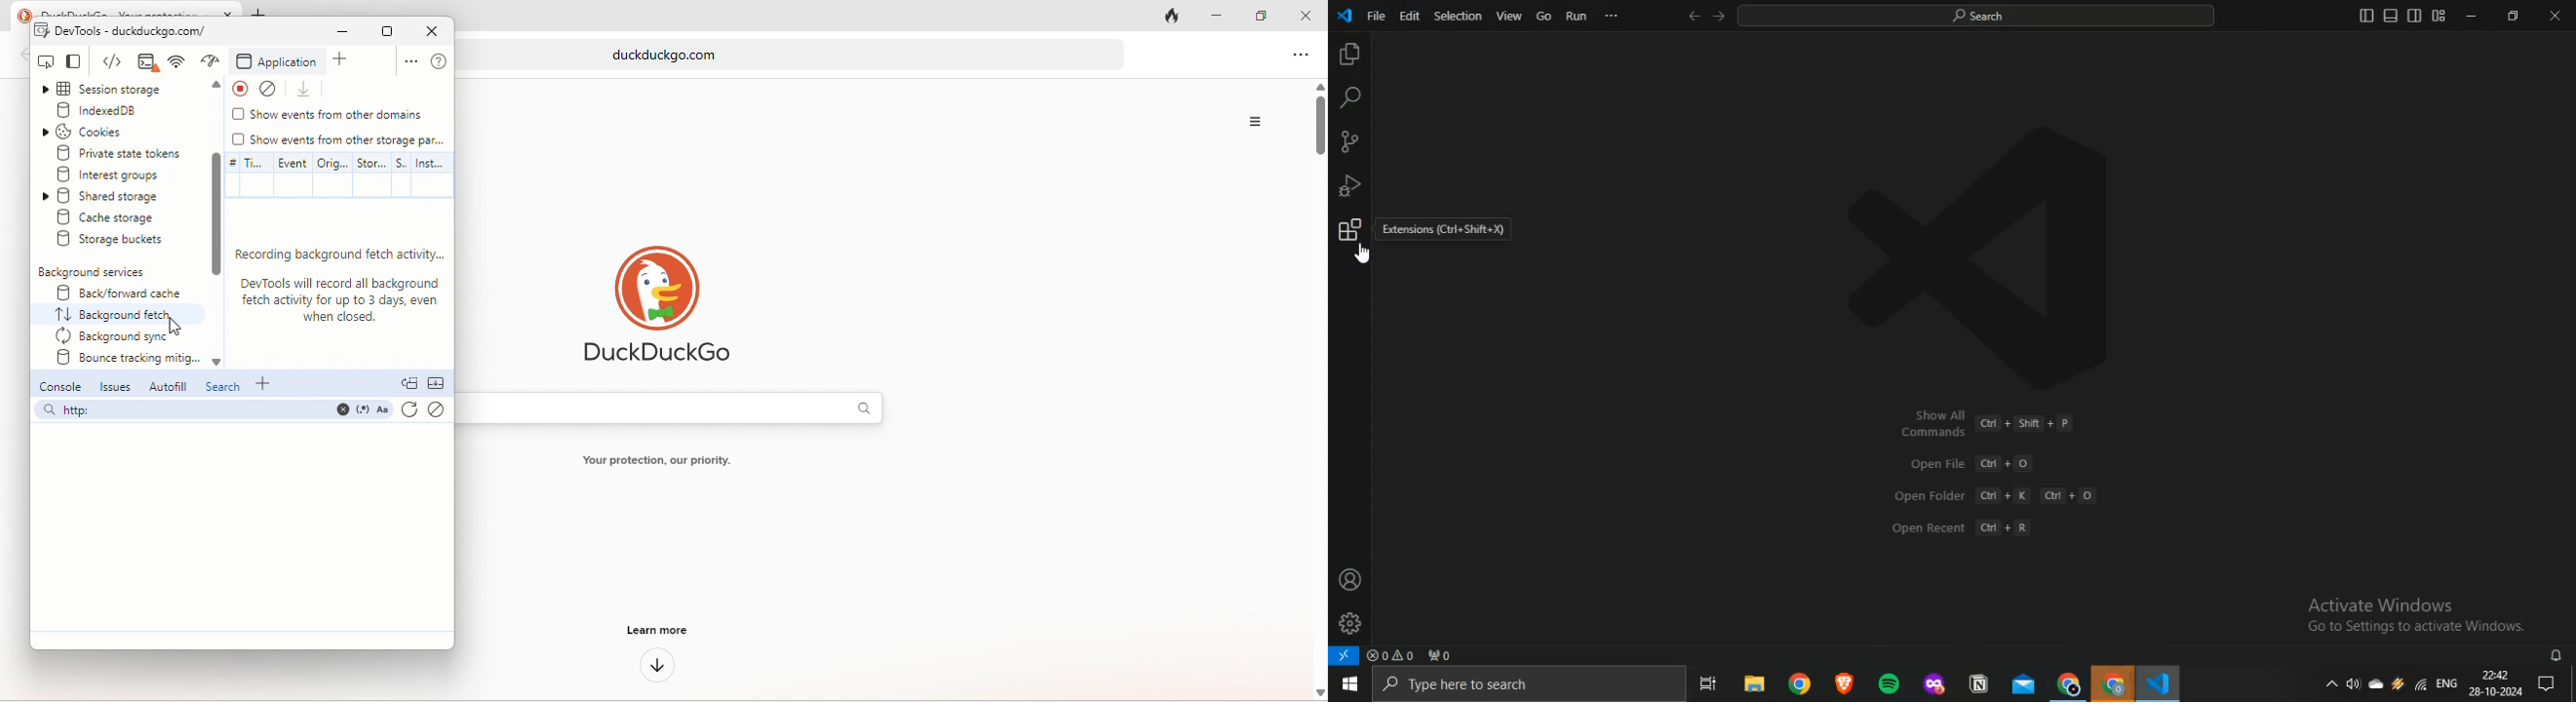 Image resolution: width=2576 pixels, height=728 pixels. Describe the element at coordinates (1176, 18) in the screenshot. I see `track tab` at that location.